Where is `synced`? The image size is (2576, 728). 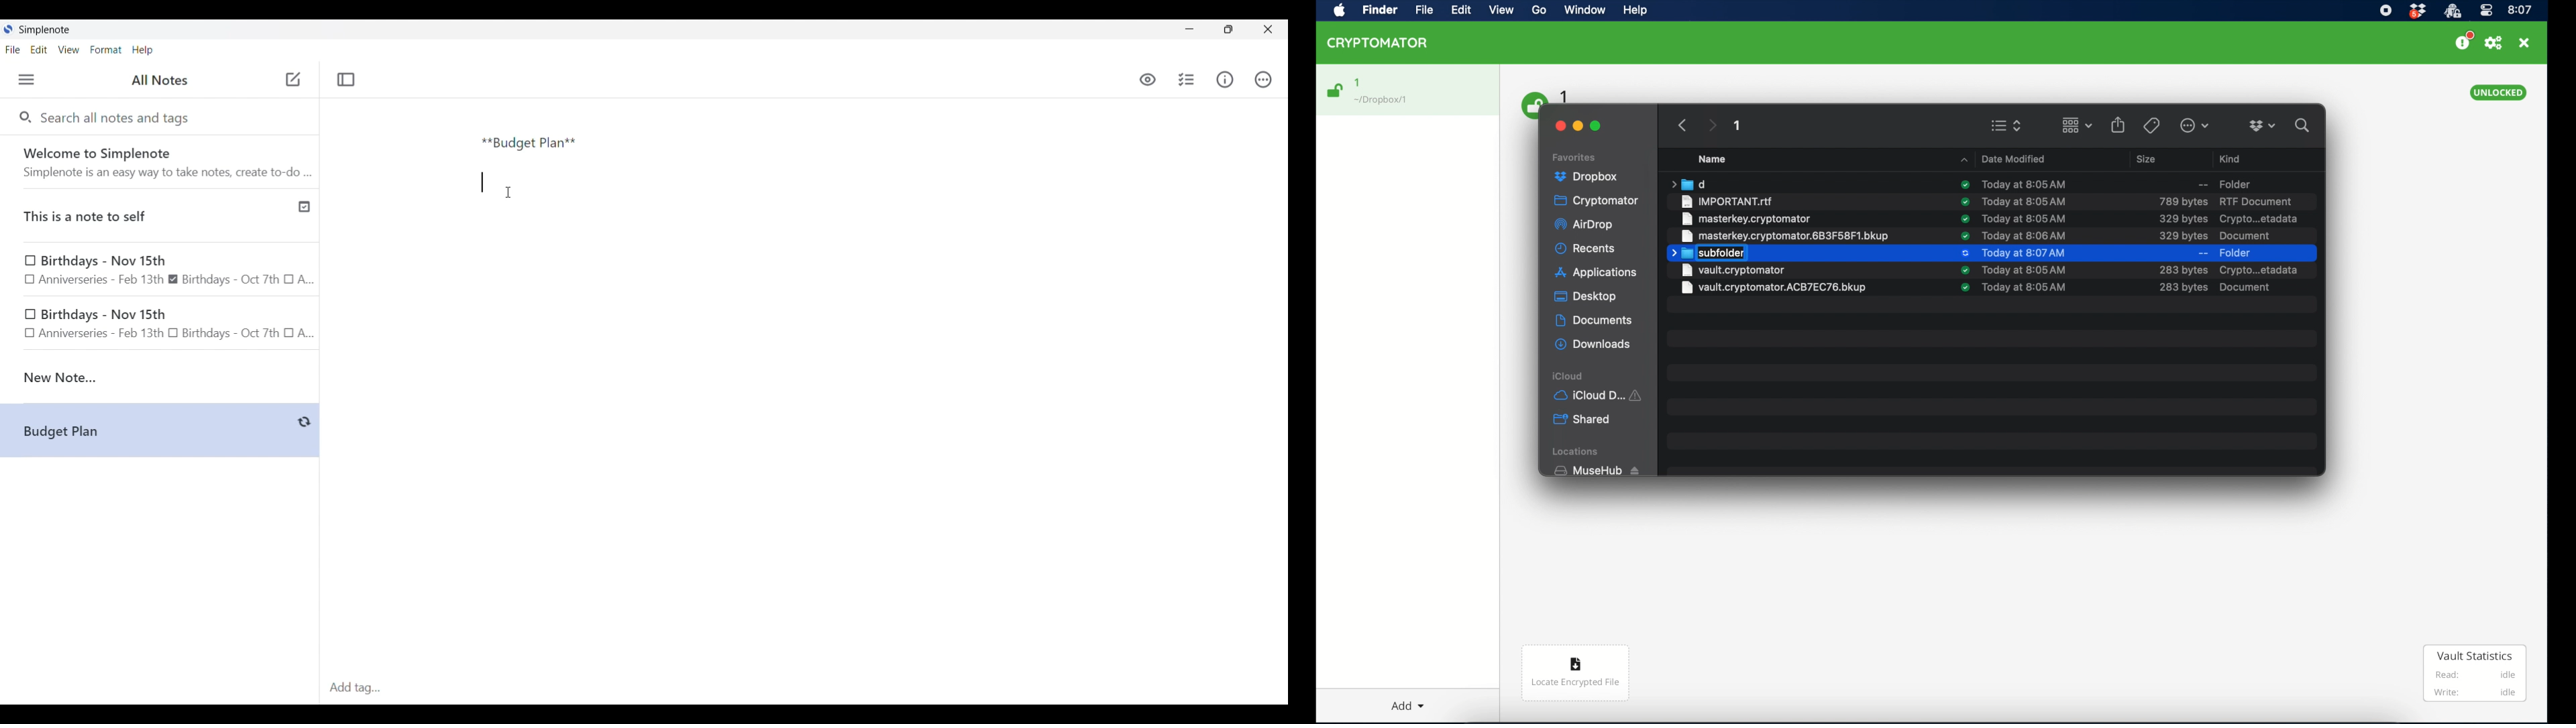 synced is located at coordinates (1964, 271).